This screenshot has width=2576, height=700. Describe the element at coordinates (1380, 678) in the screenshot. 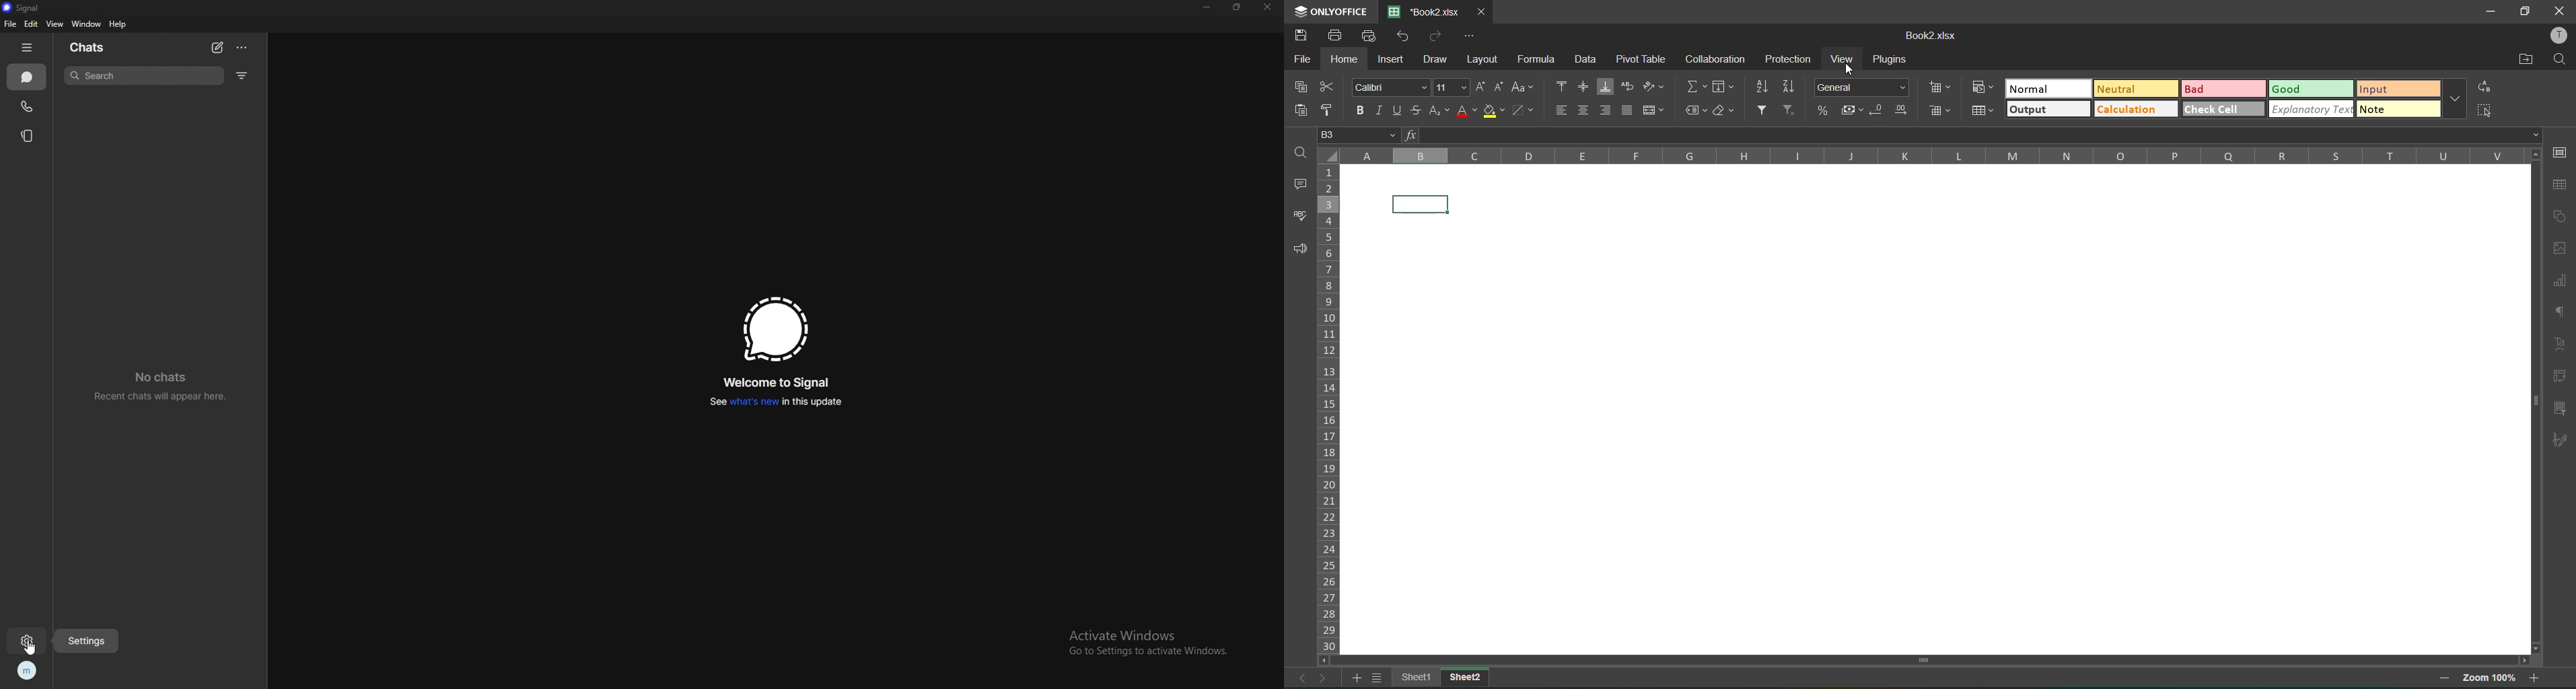

I see `sheetlist` at that location.